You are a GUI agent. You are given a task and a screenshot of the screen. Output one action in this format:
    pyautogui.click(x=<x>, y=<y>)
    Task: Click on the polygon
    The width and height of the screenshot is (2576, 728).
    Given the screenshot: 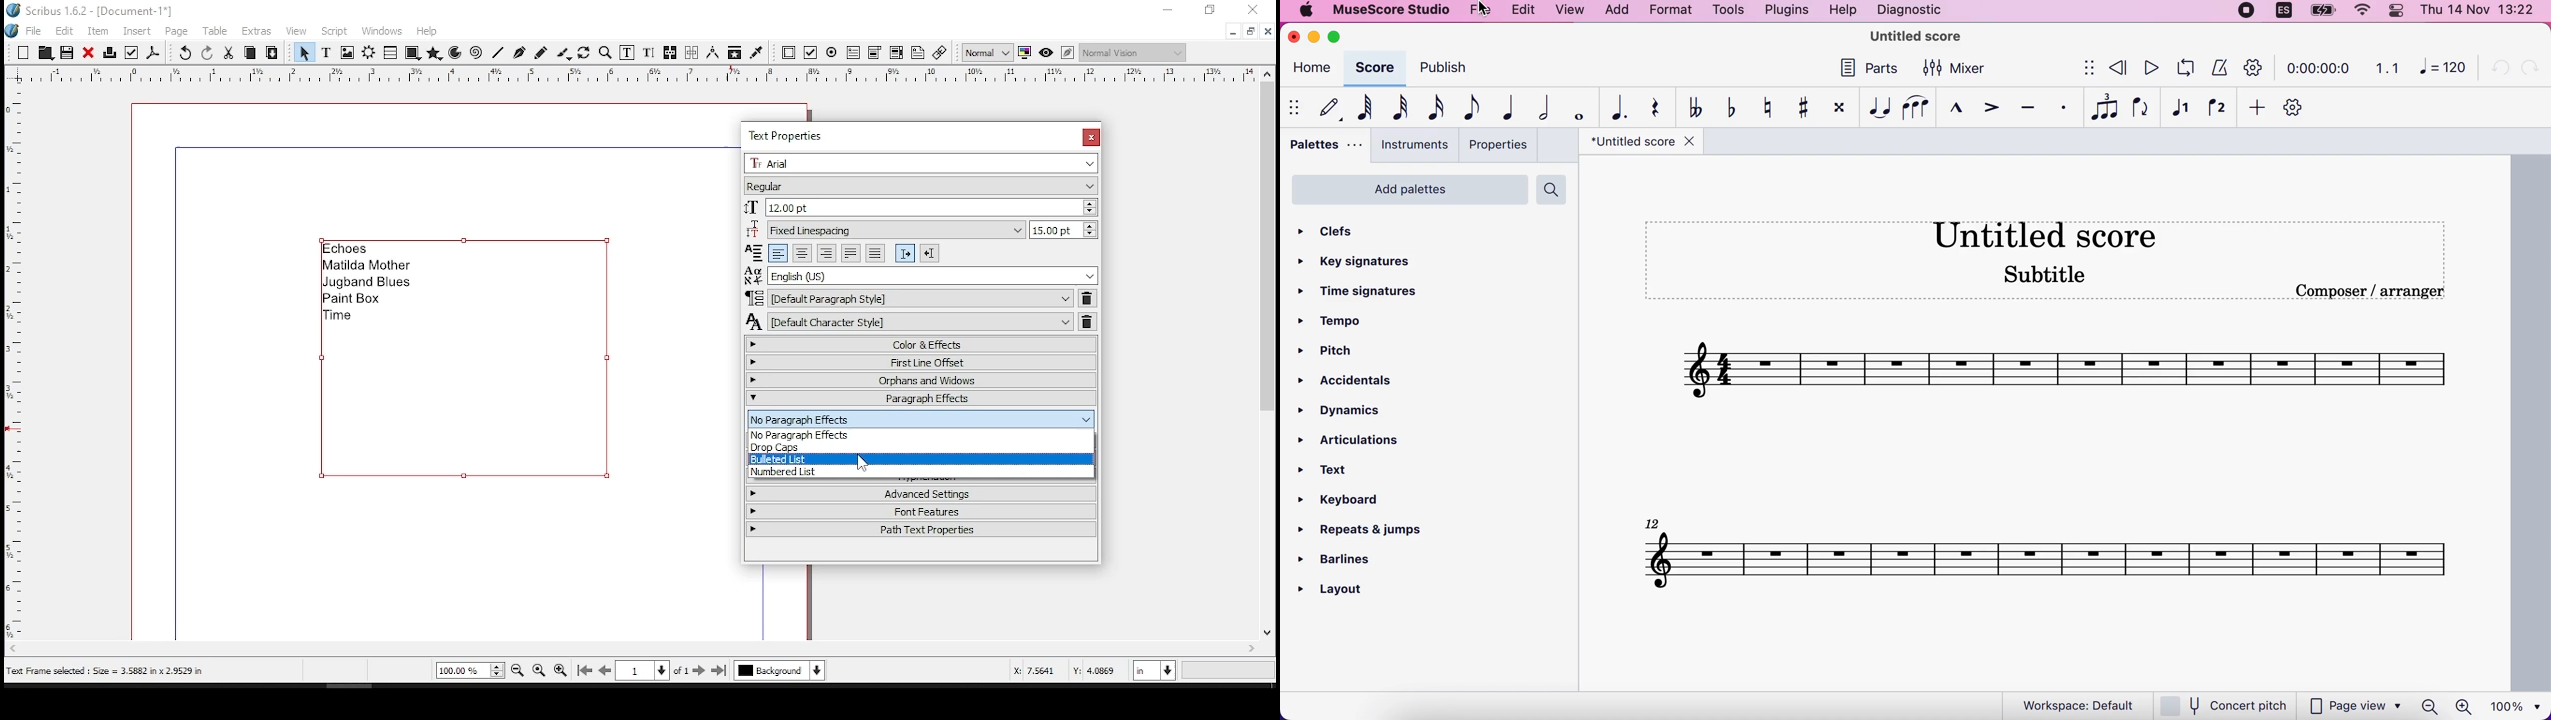 What is the action you would take?
    pyautogui.click(x=435, y=54)
    